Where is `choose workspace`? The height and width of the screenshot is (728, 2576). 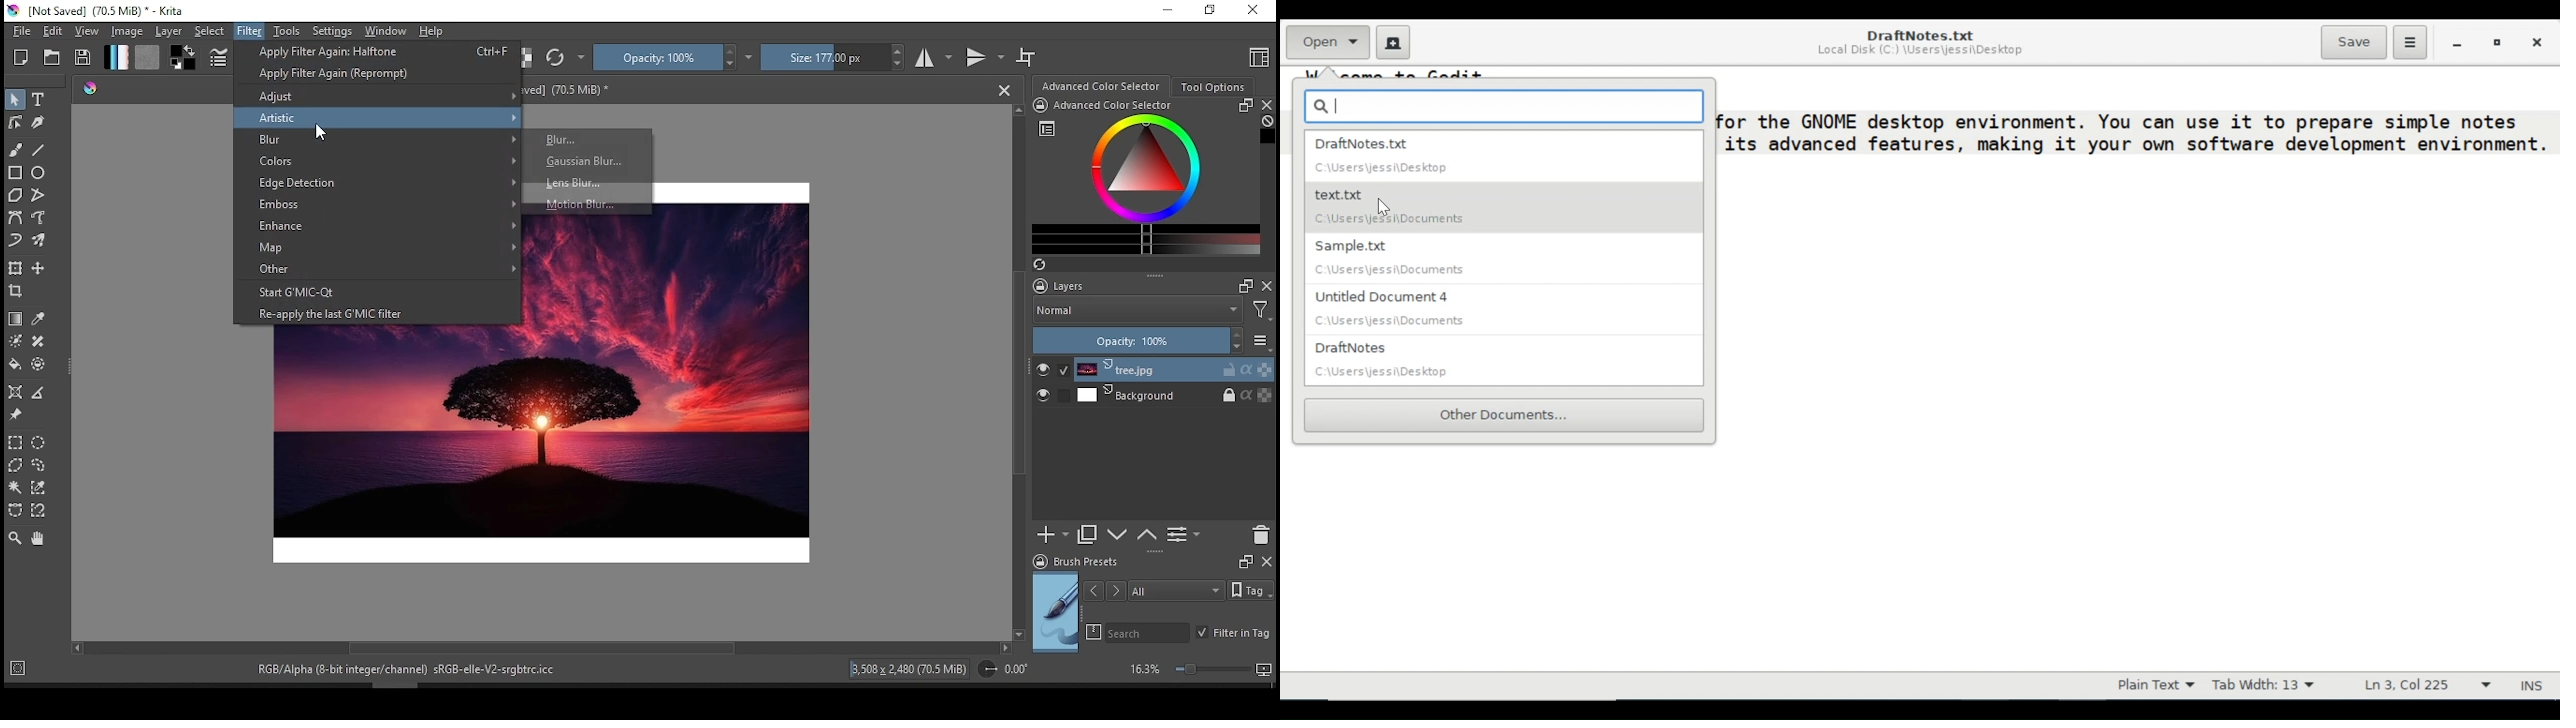 choose workspace is located at coordinates (1255, 56).